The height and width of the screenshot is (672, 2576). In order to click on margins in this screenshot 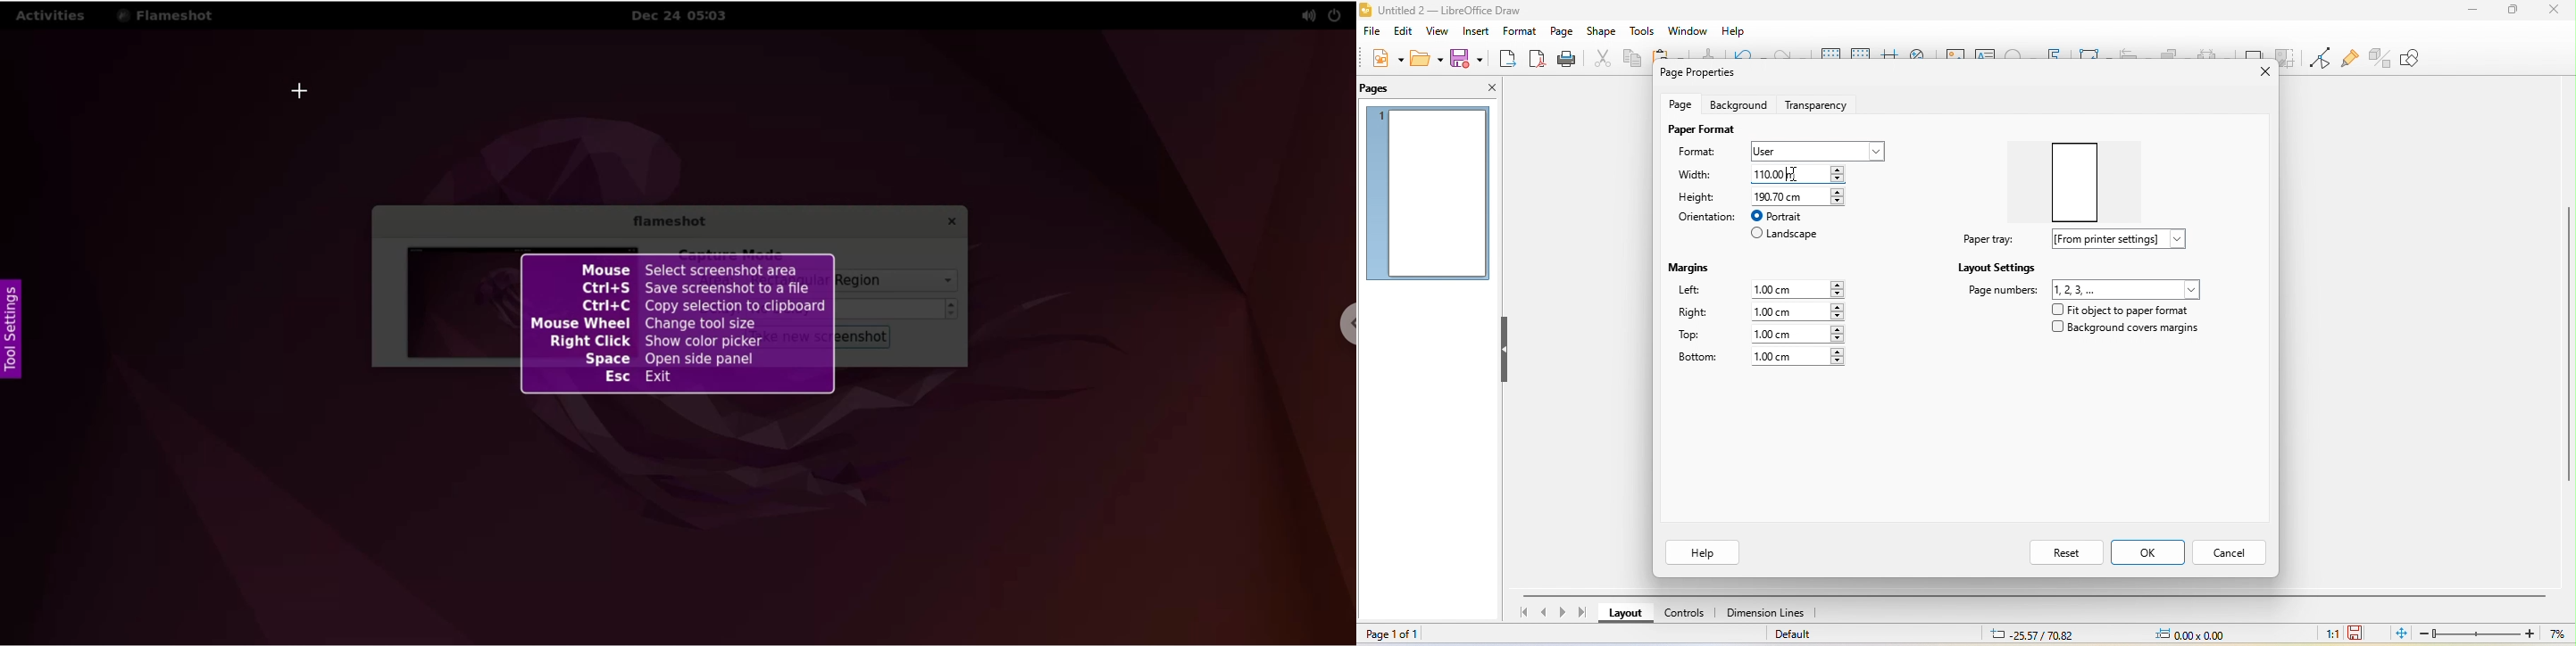, I will do `click(1693, 265)`.